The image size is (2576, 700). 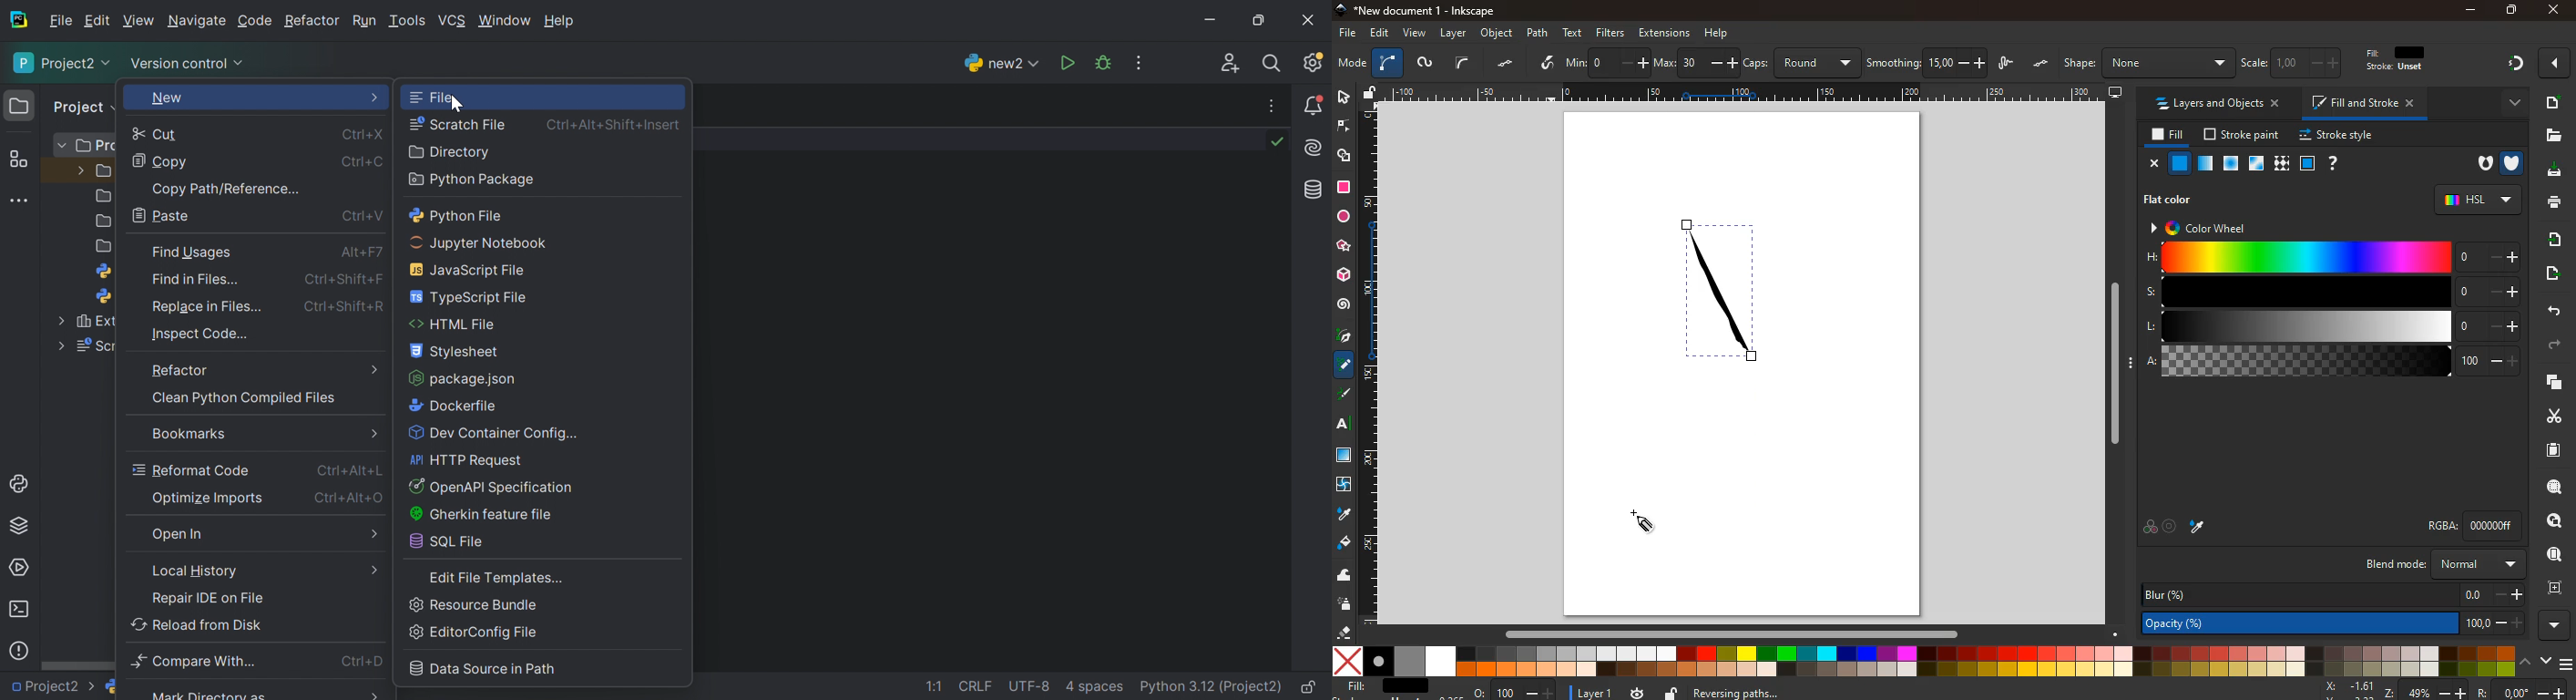 What do you see at coordinates (1414, 11) in the screenshot?
I see `*New document 1 - Inkscape` at bounding box center [1414, 11].